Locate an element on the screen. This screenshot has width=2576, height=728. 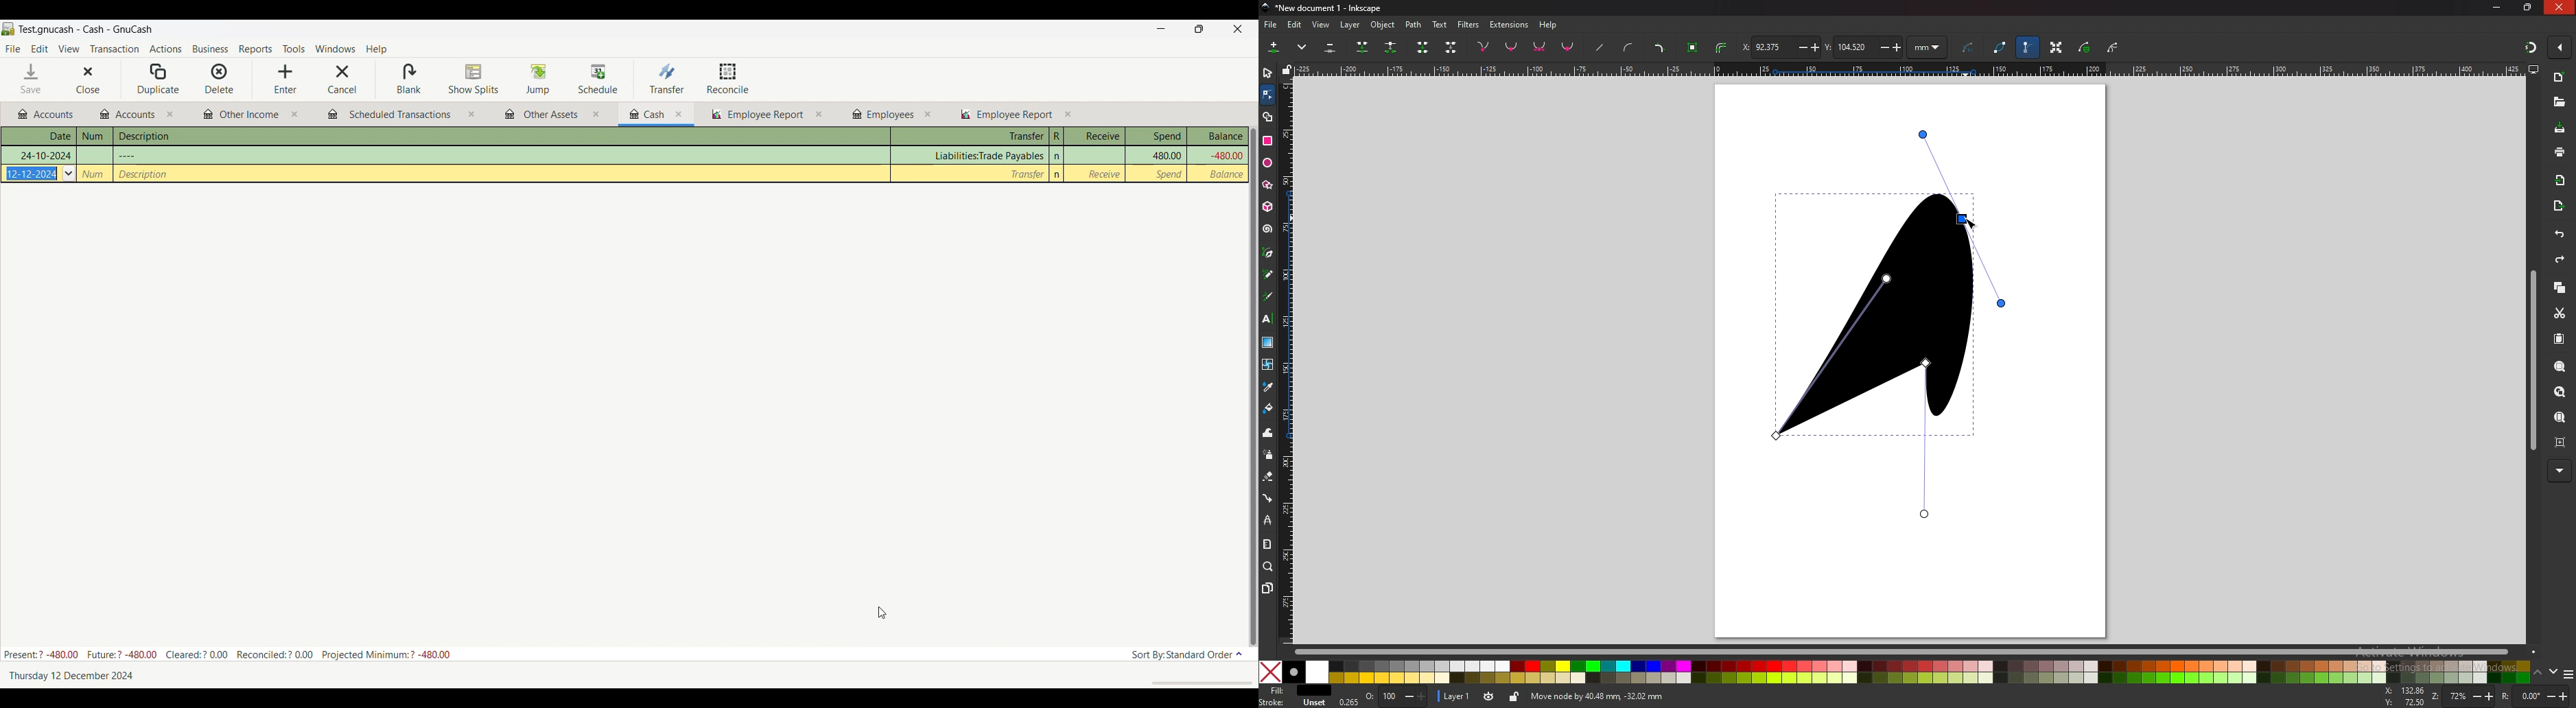
 is located at coordinates (93, 174).